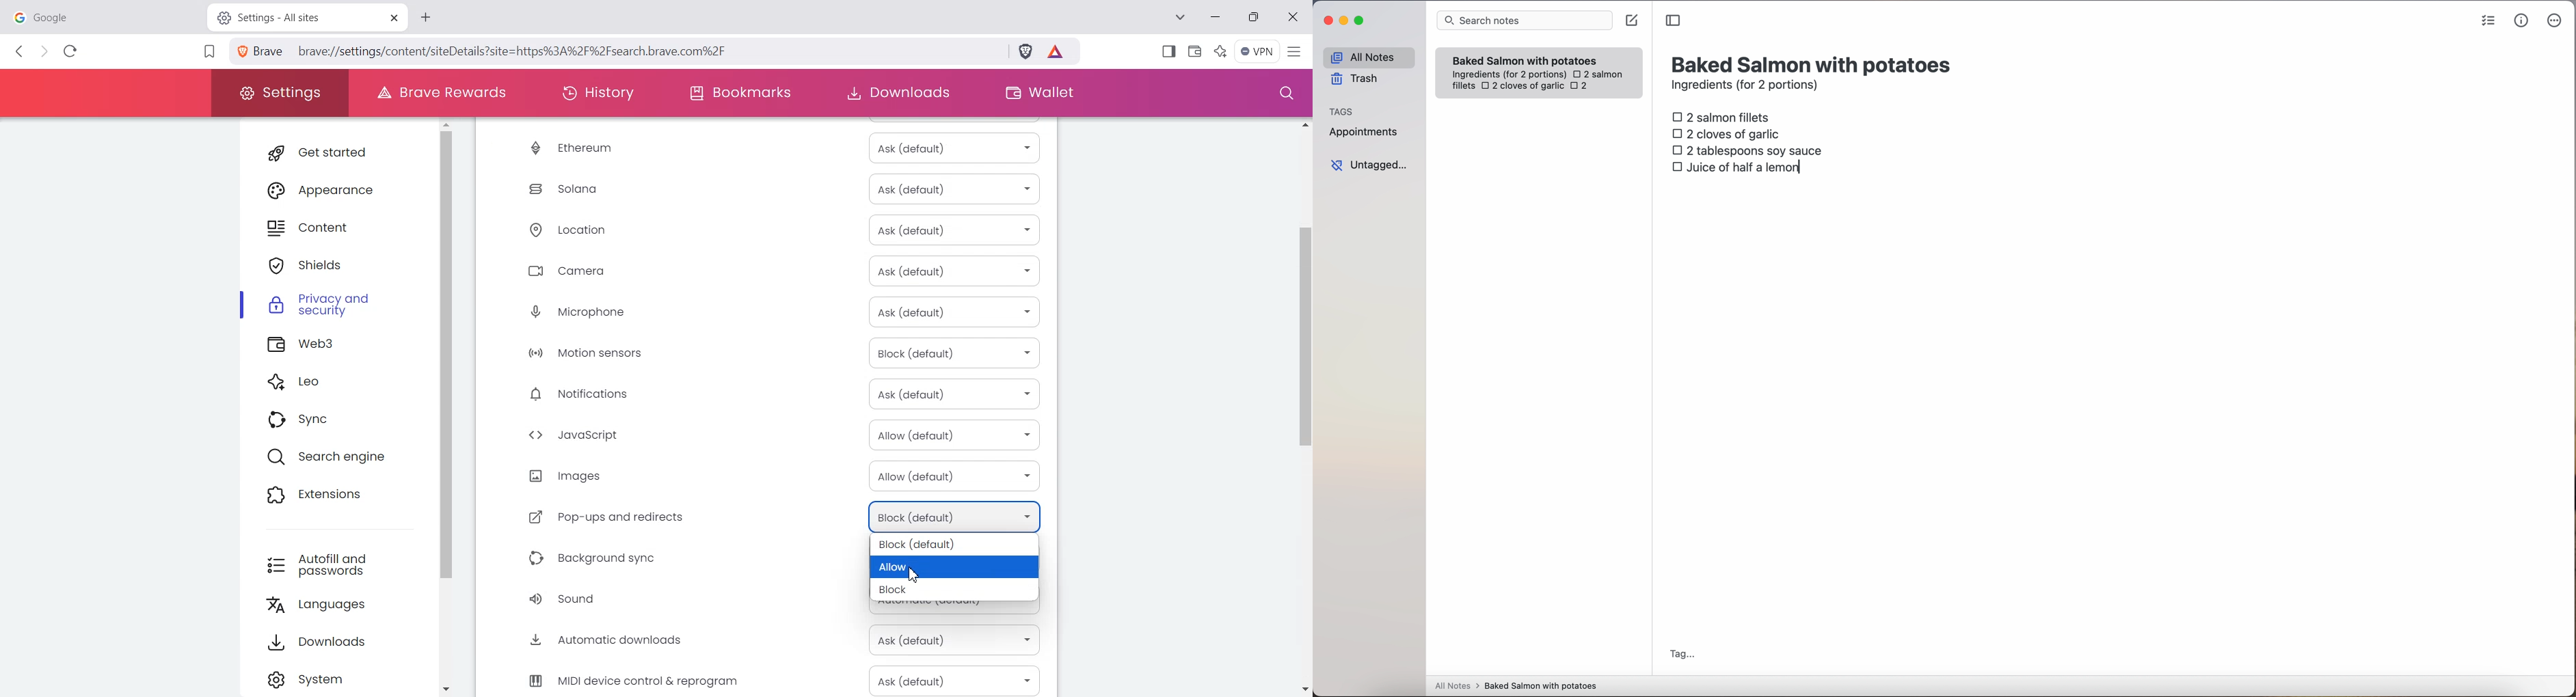 Image resolution: width=2576 pixels, height=700 pixels. I want to click on fillets, so click(1464, 86).